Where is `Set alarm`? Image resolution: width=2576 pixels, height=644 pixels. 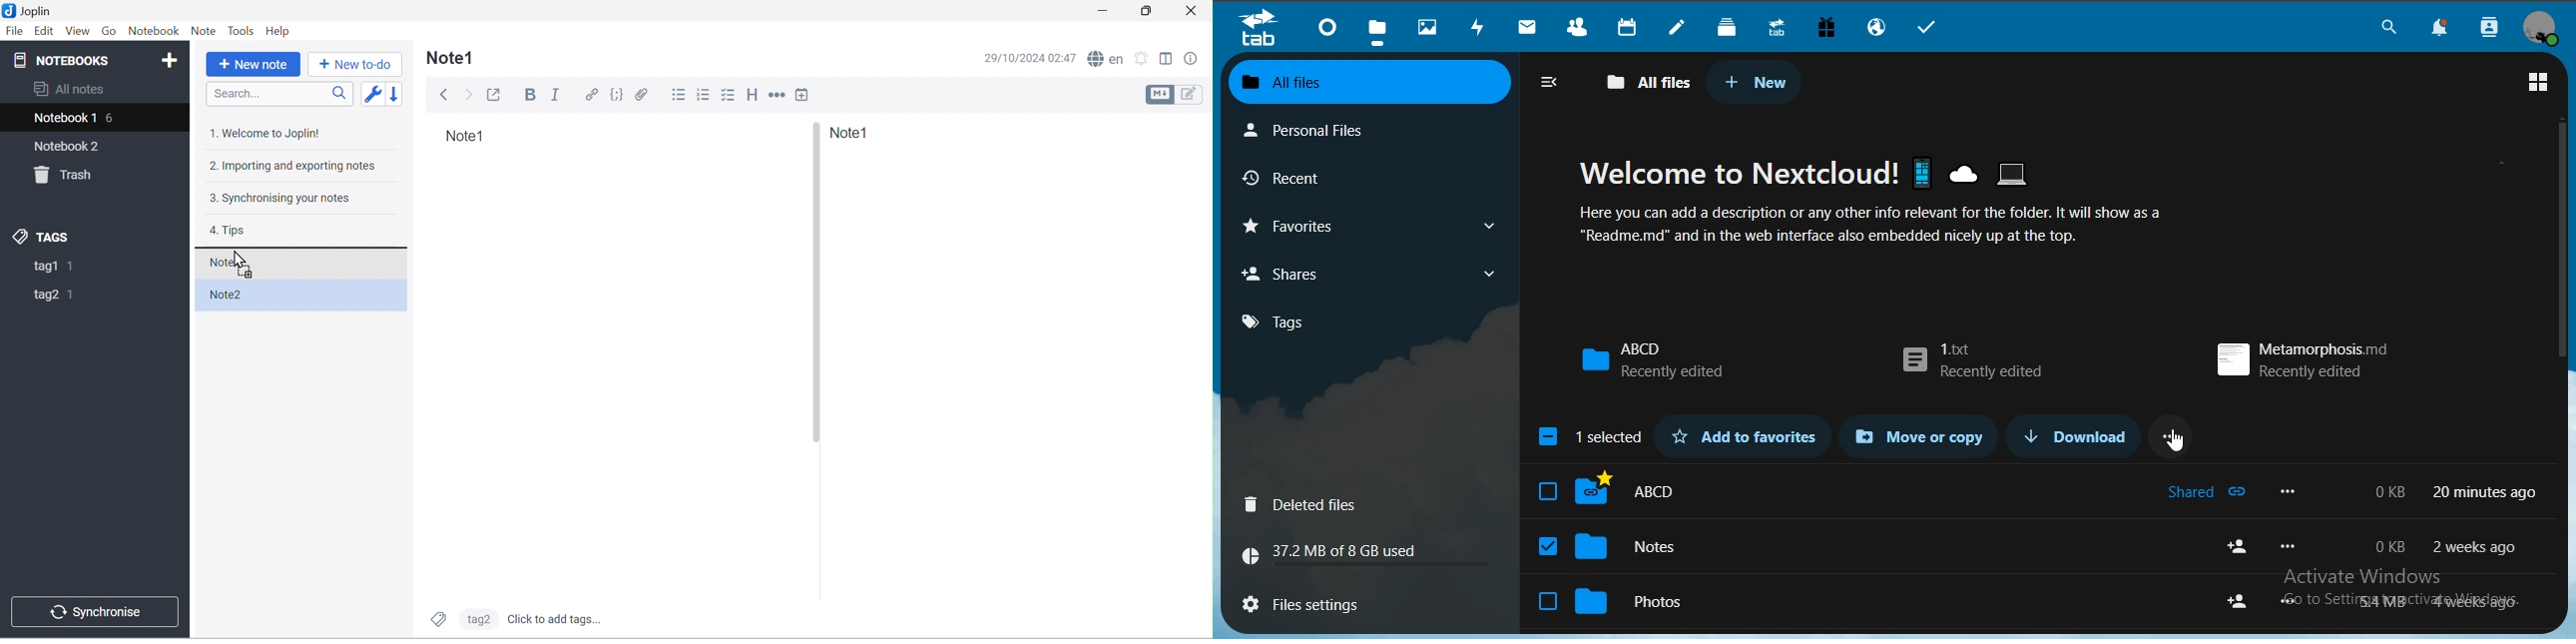 Set alarm is located at coordinates (1143, 58).